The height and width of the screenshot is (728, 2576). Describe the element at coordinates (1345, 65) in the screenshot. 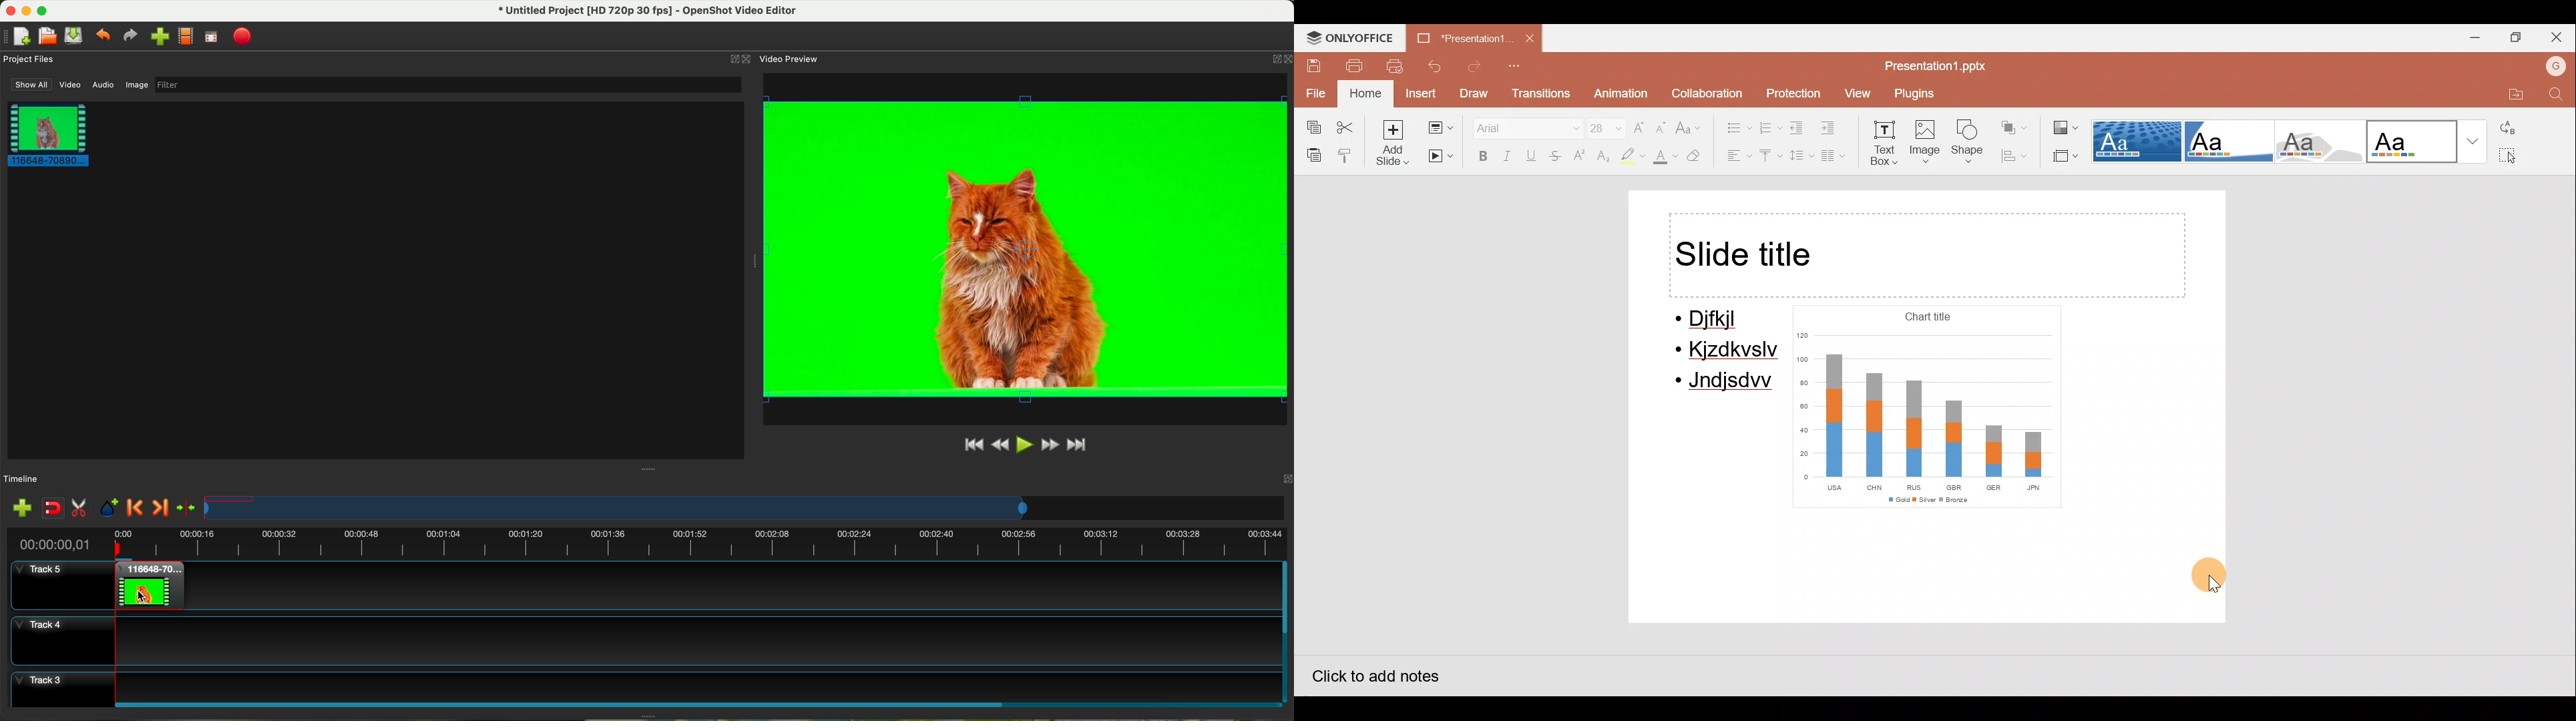

I see `Print file` at that location.